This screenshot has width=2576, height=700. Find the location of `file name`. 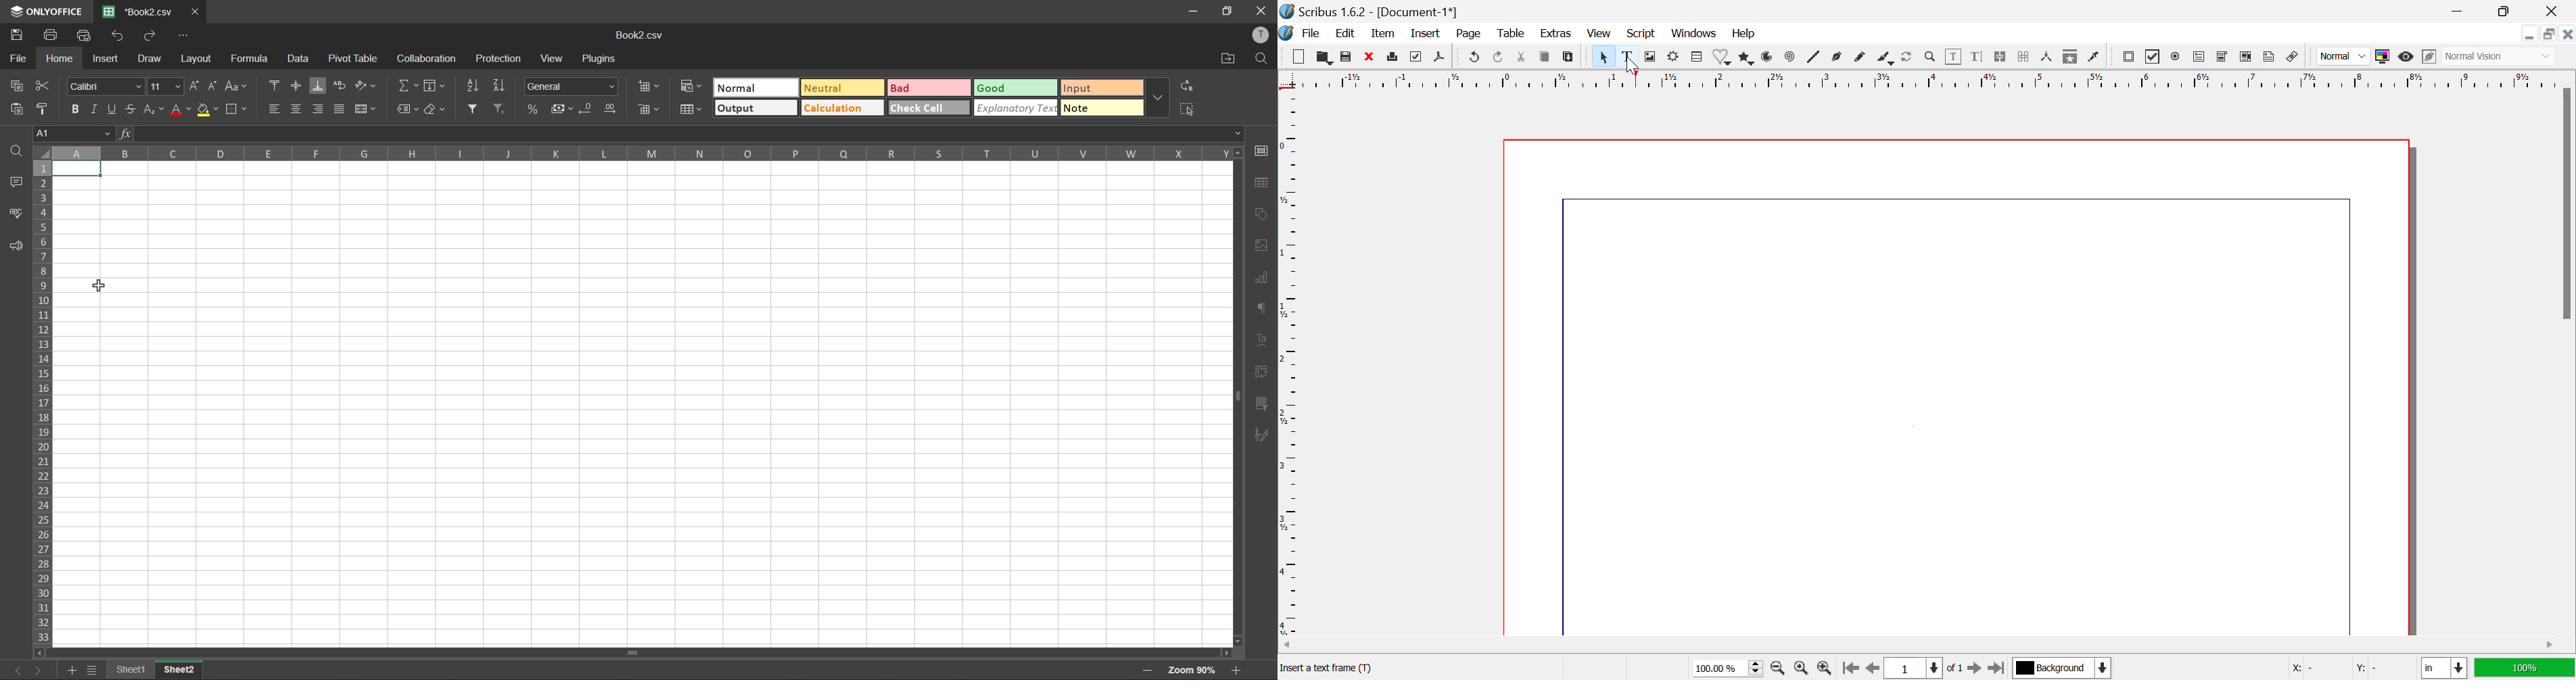

file name is located at coordinates (643, 37).